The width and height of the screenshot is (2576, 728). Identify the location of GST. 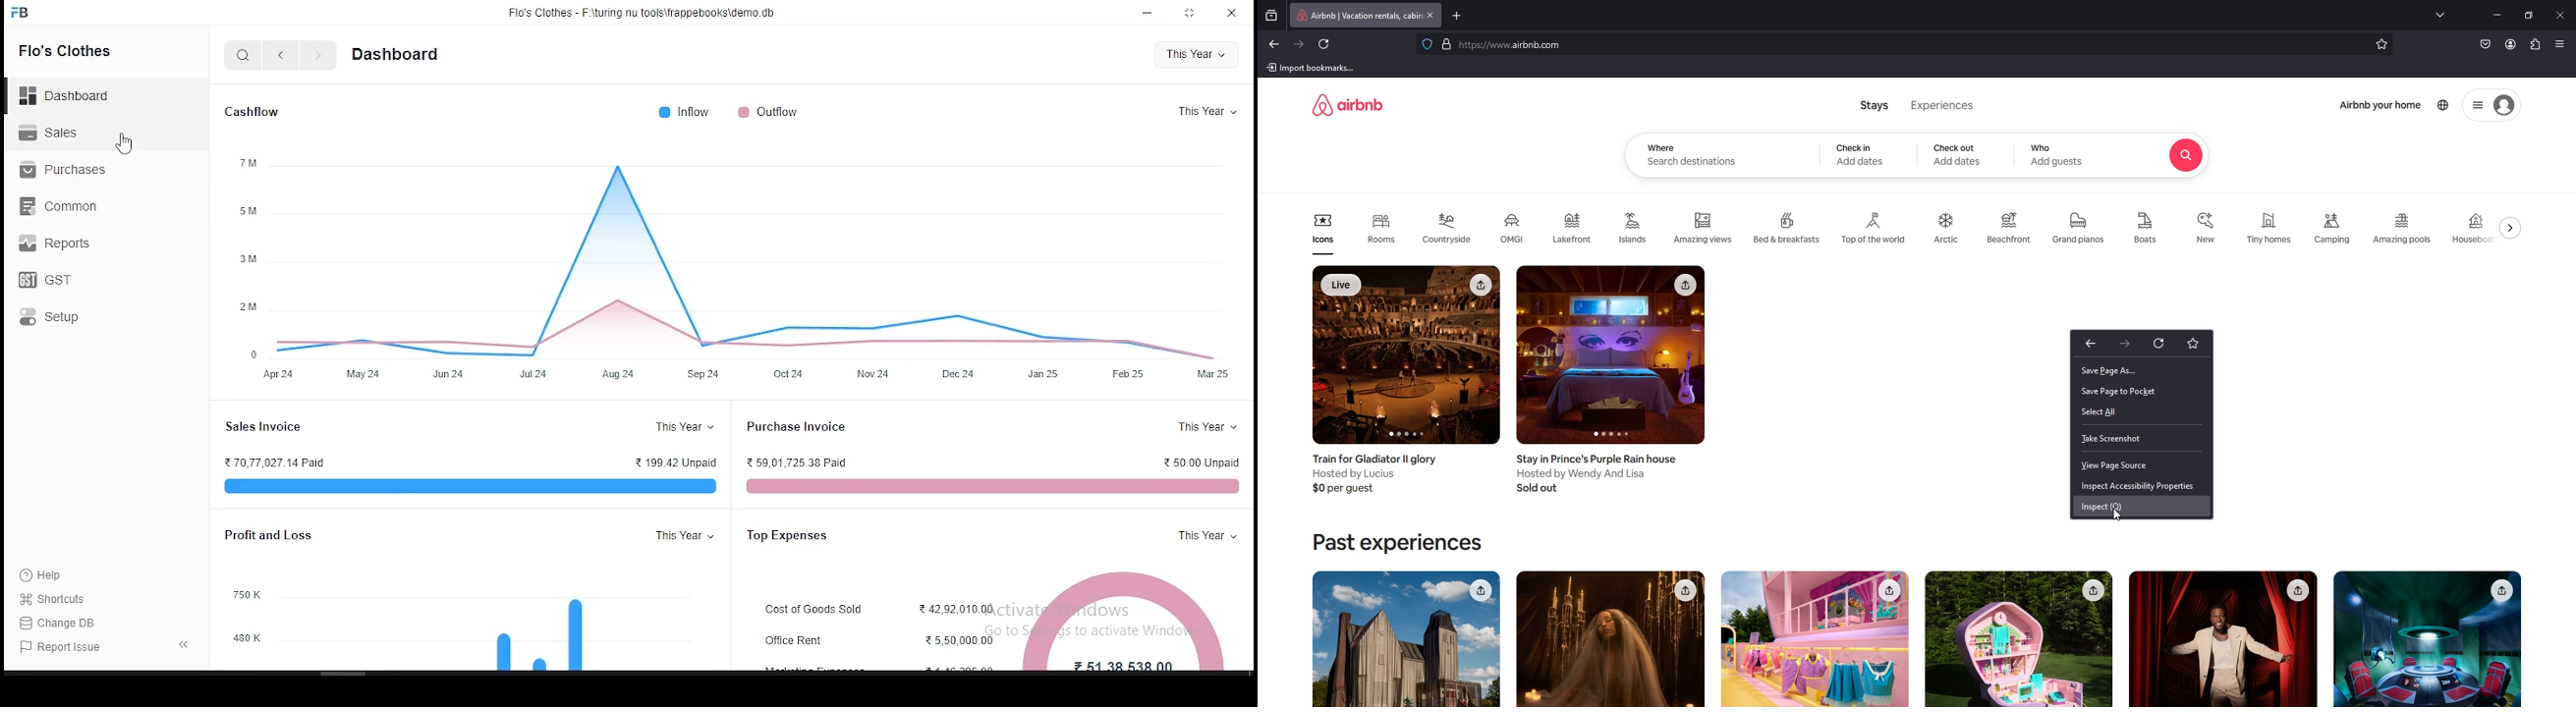
(55, 281).